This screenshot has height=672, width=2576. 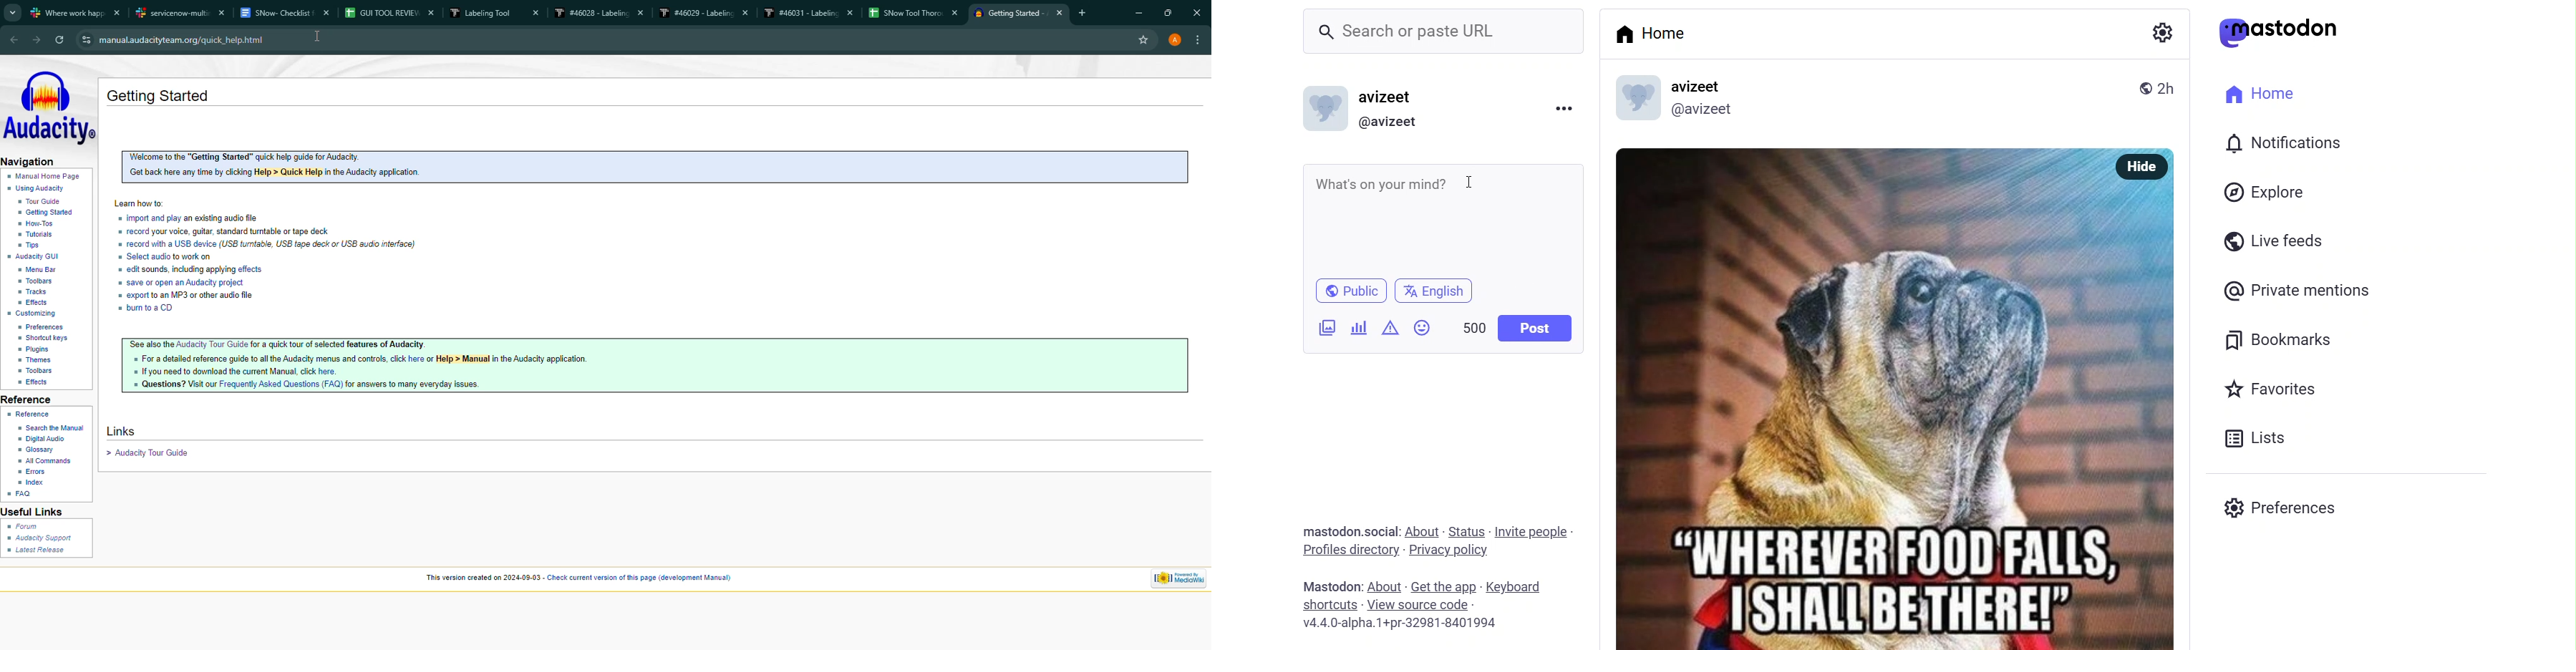 I want to click on effects, so click(x=44, y=384).